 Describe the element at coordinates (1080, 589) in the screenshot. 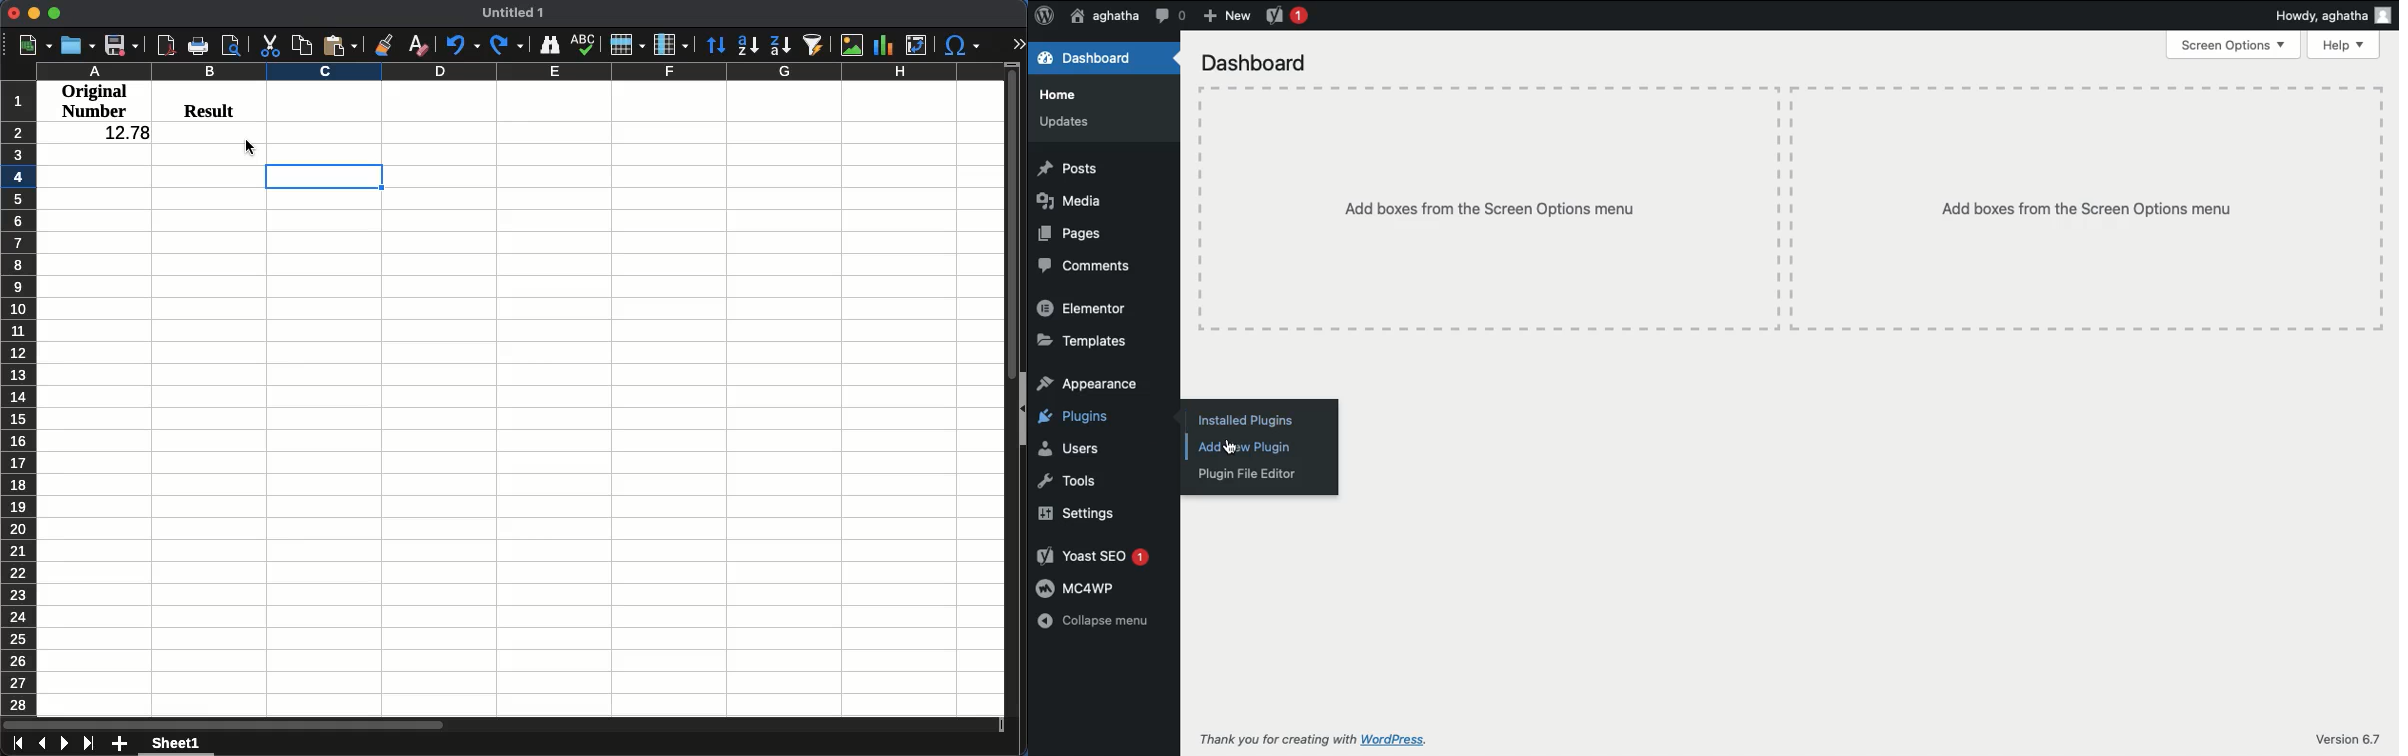

I see `MC4WP` at that location.